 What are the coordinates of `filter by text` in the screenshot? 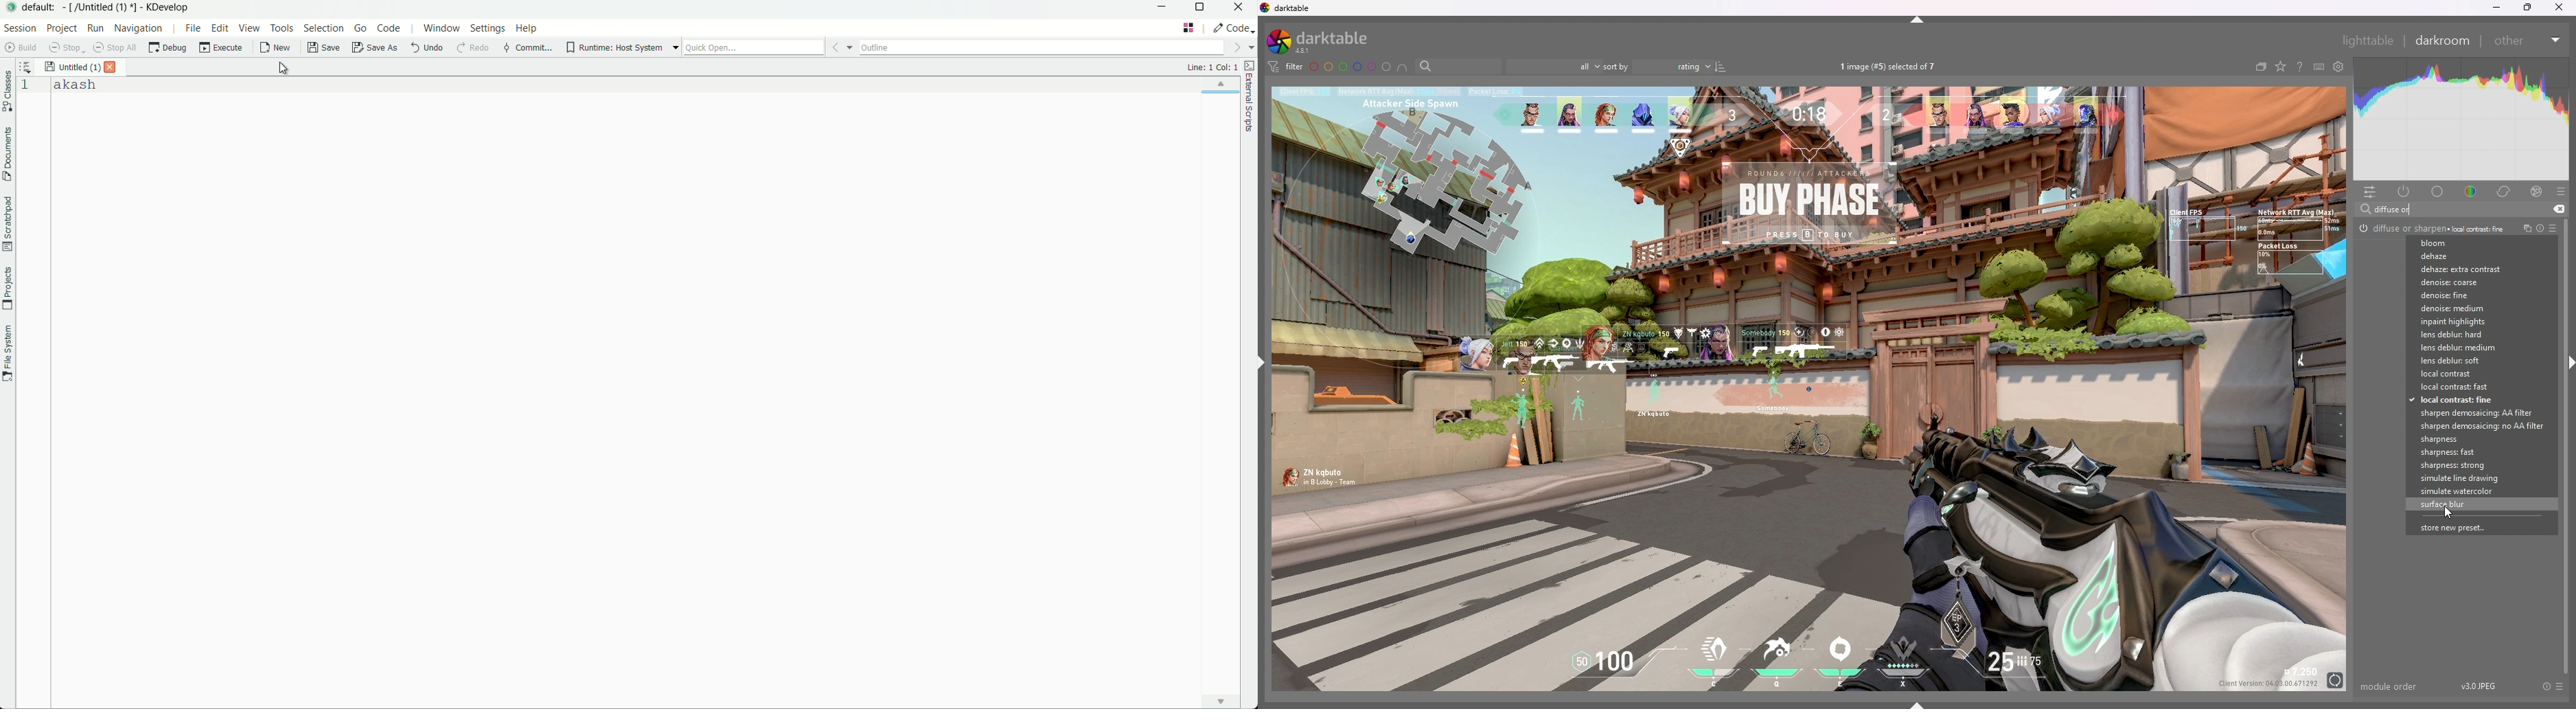 It's located at (1458, 66).